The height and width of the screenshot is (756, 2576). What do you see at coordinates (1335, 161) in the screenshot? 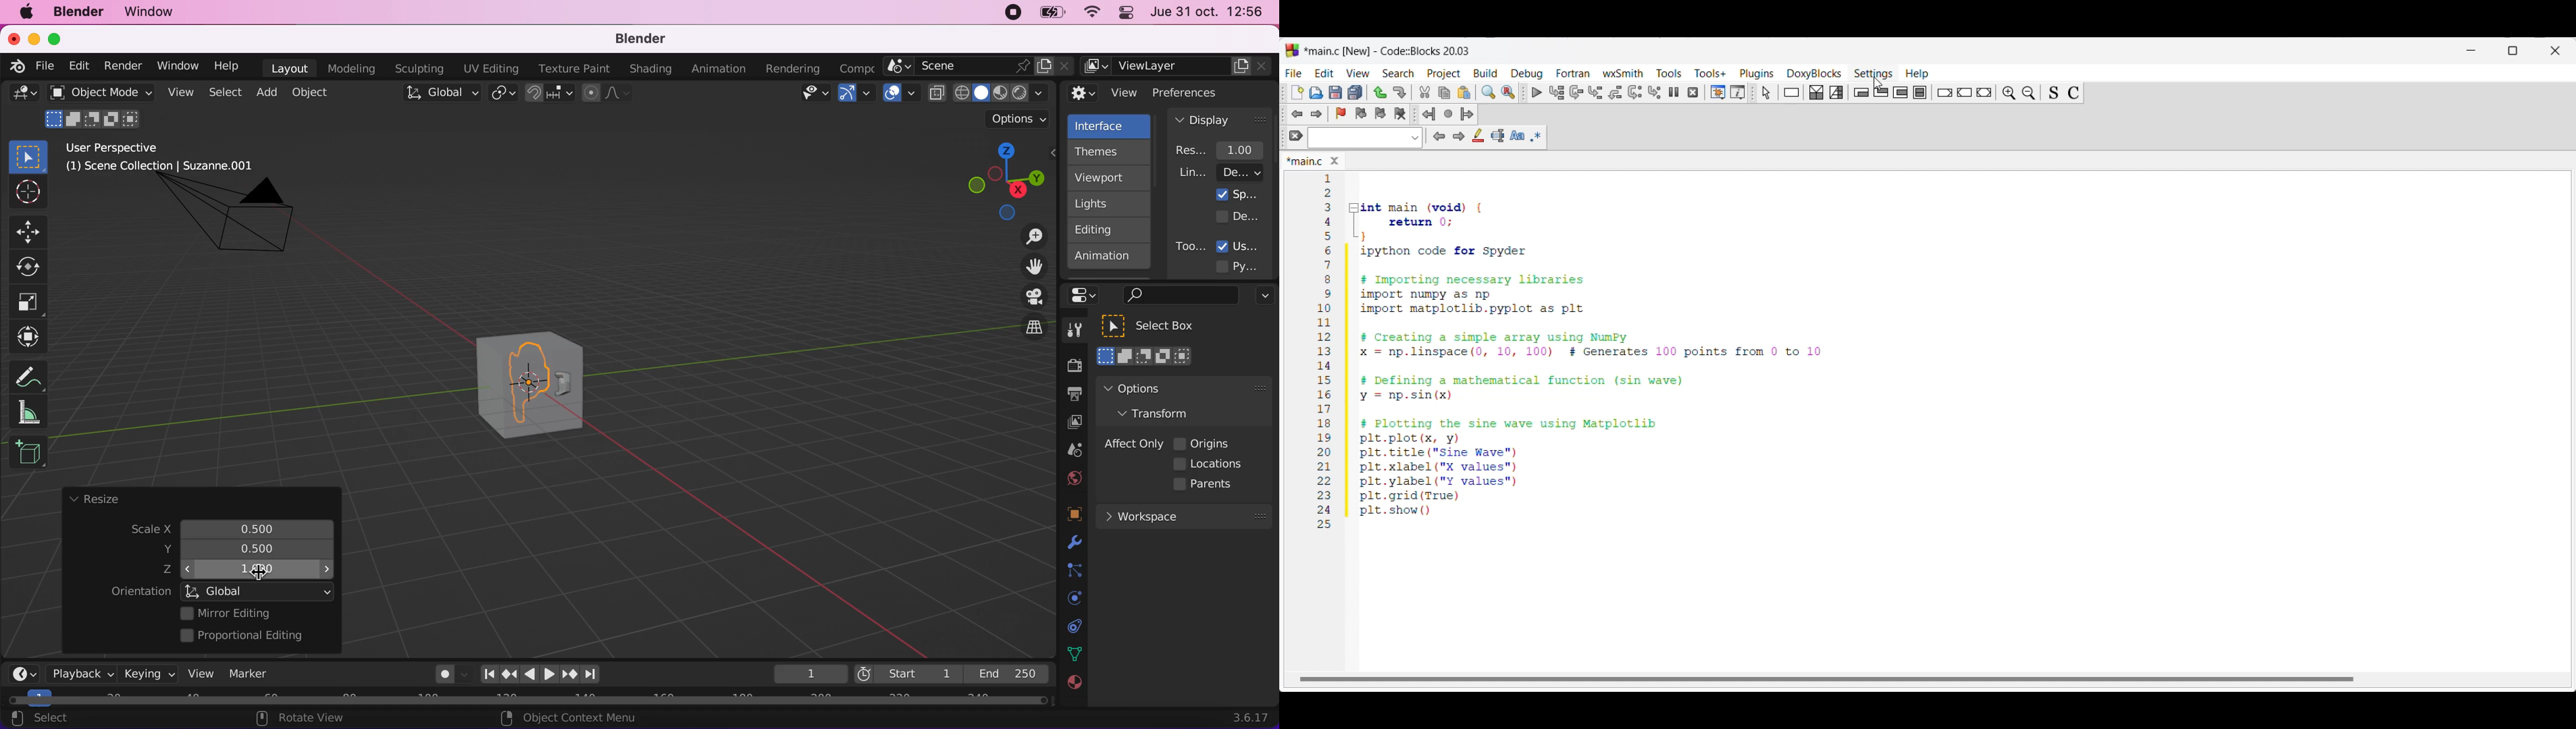
I see `Close tab` at bounding box center [1335, 161].